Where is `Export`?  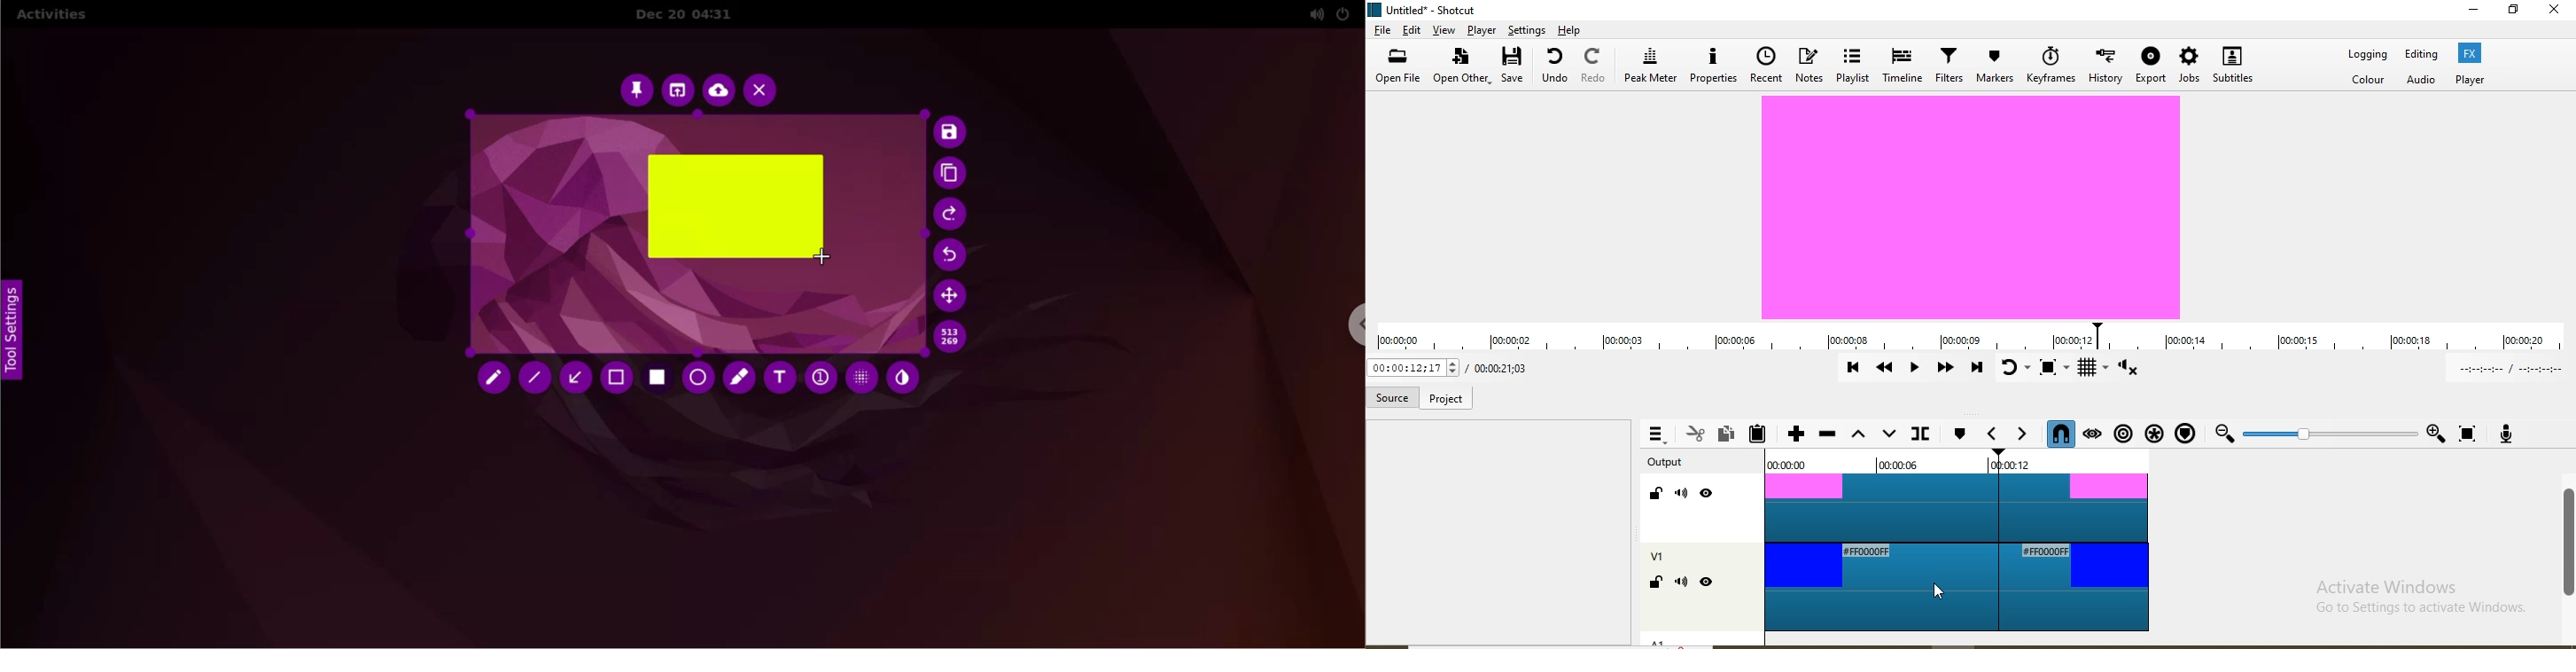 Export is located at coordinates (2151, 68).